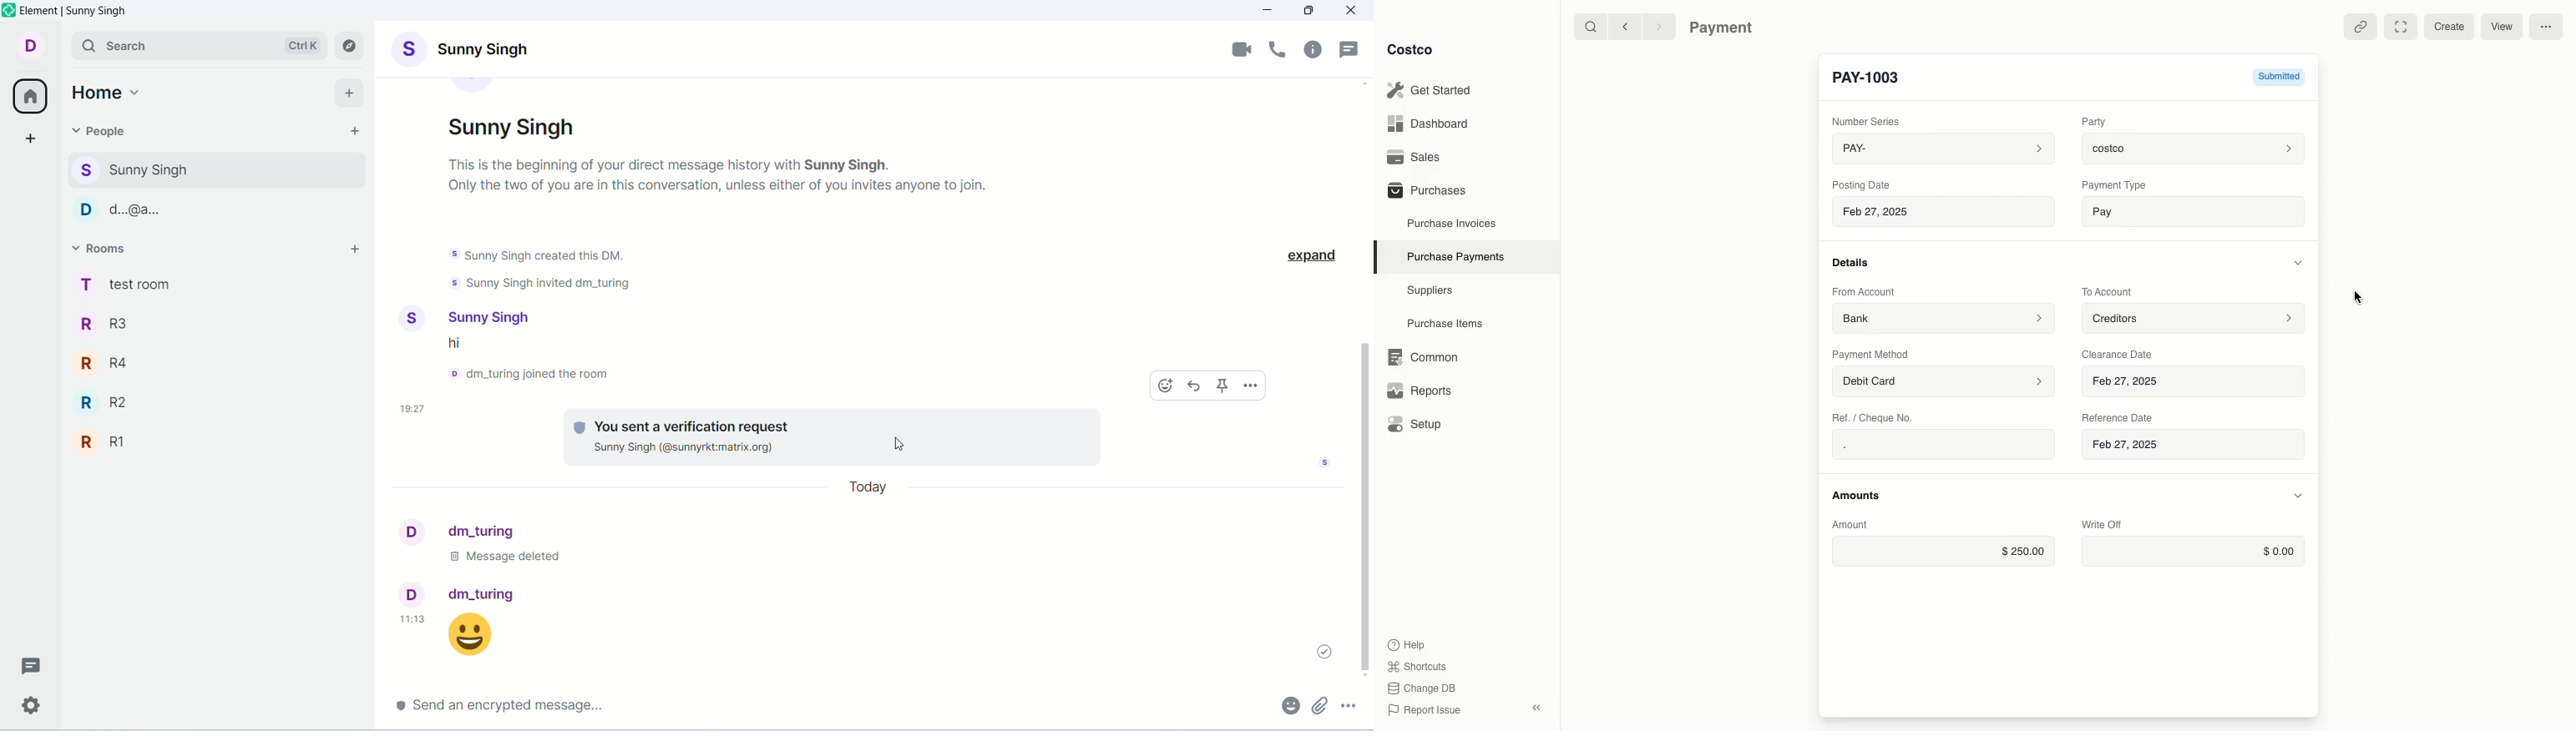  What do you see at coordinates (1447, 324) in the screenshot?
I see `Purchase Items` at bounding box center [1447, 324].